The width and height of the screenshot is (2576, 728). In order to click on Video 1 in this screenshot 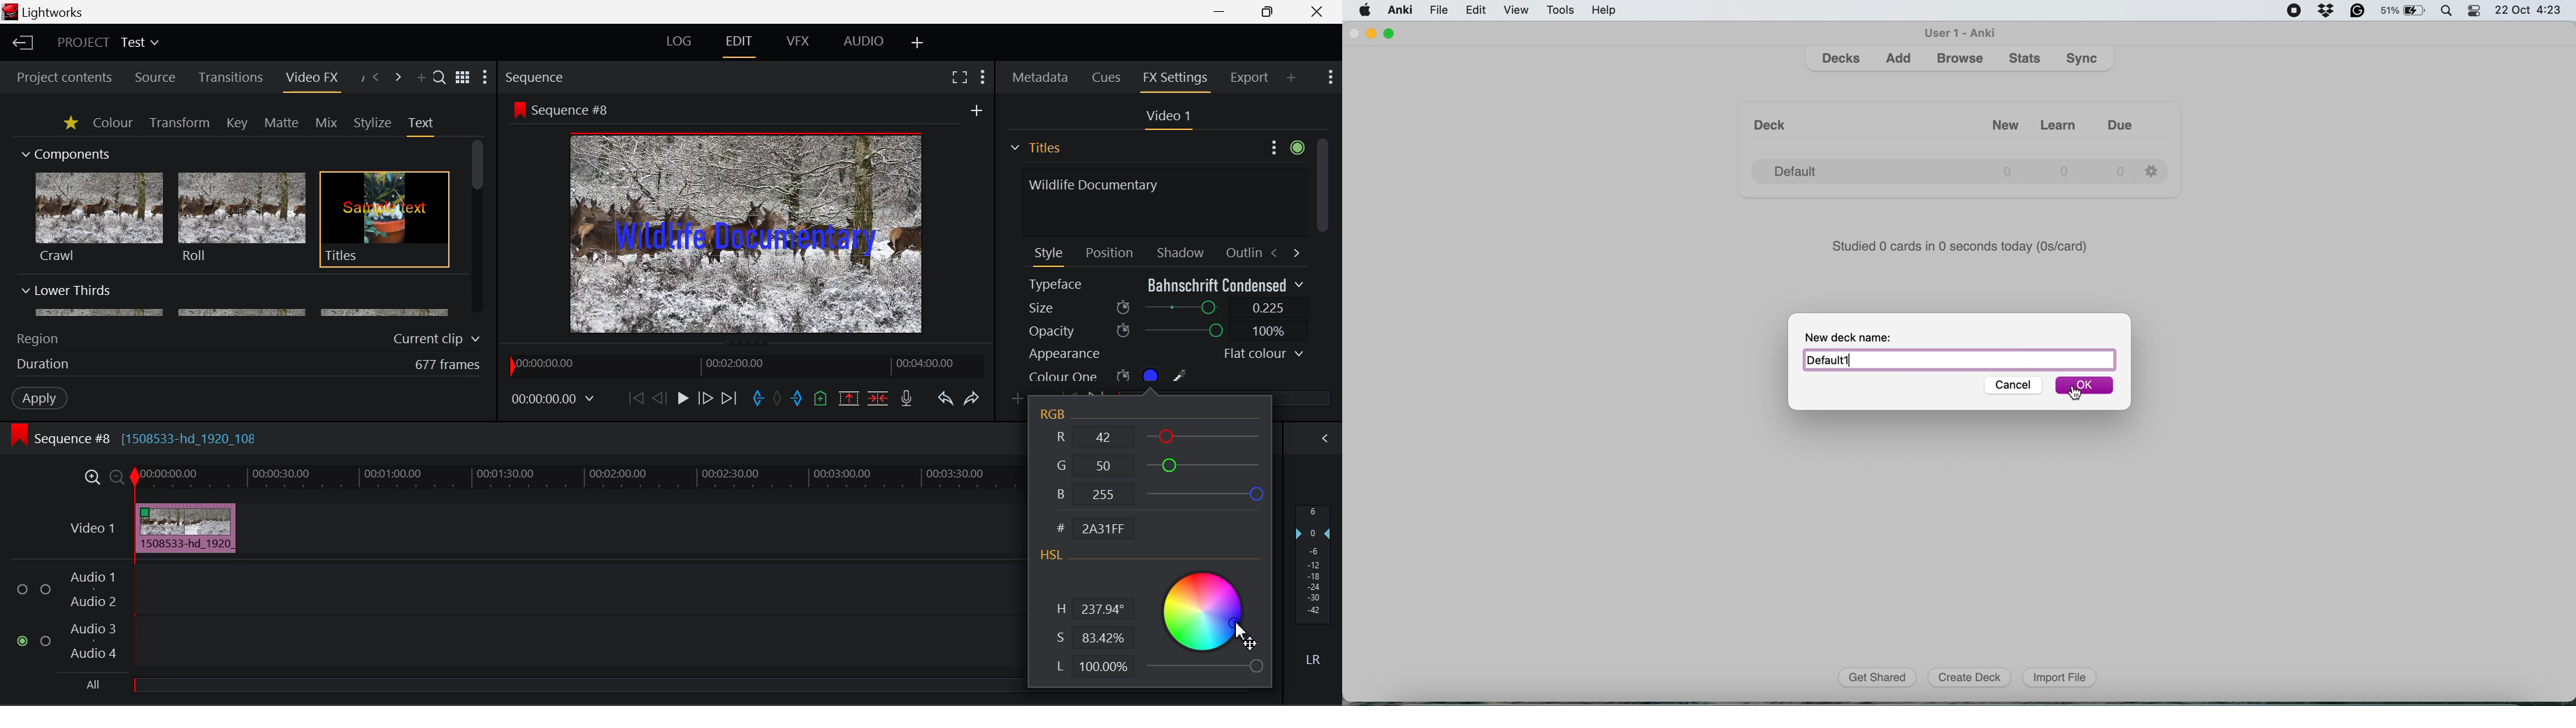, I will do `click(94, 528)`.